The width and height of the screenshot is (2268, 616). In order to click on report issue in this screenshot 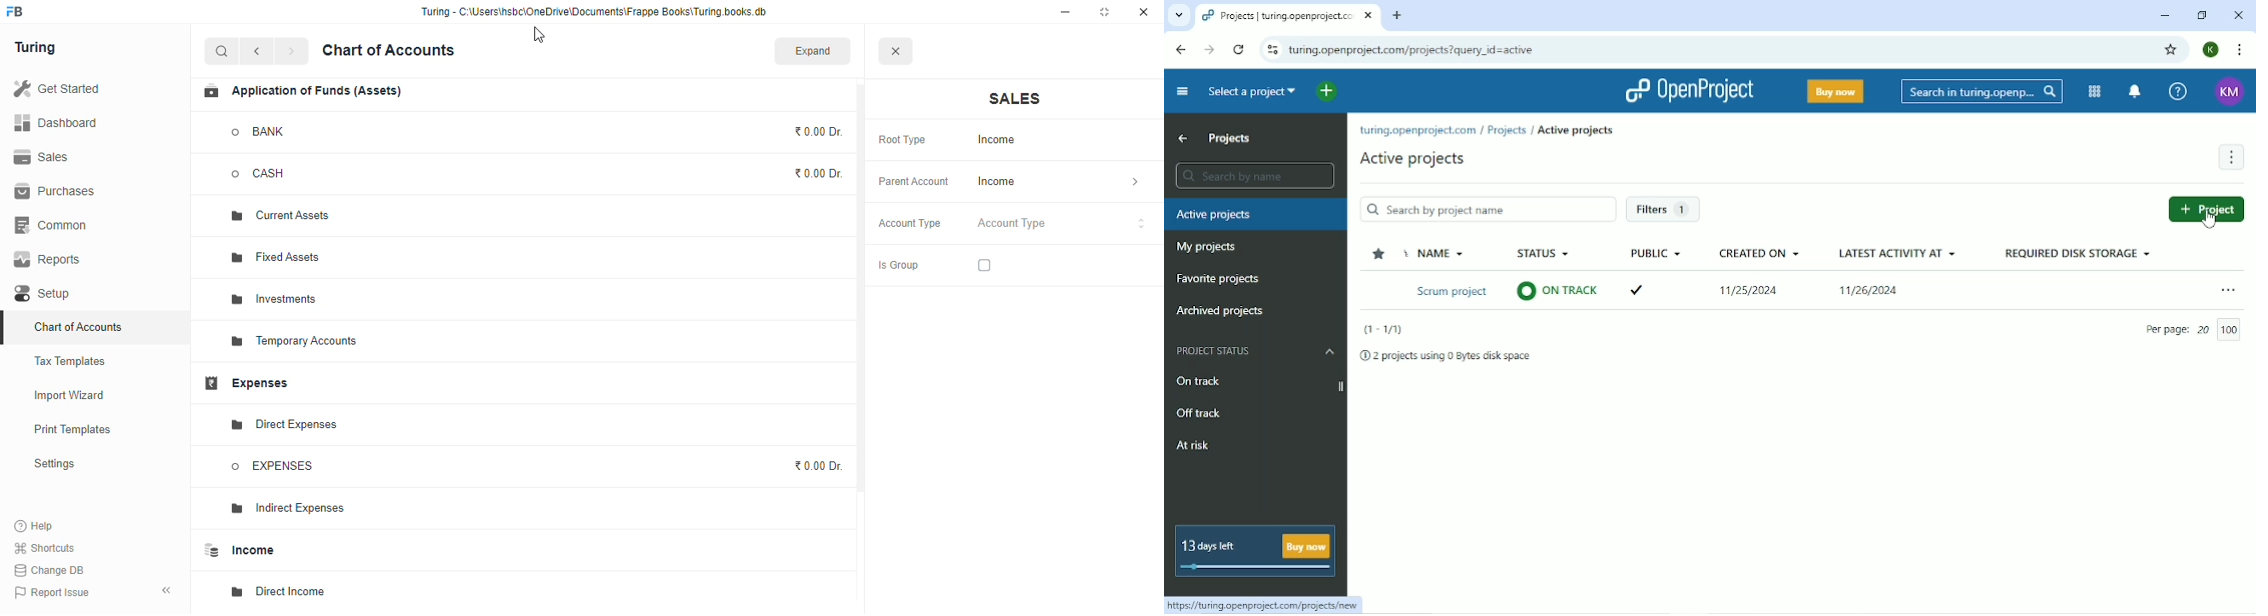, I will do `click(51, 592)`.